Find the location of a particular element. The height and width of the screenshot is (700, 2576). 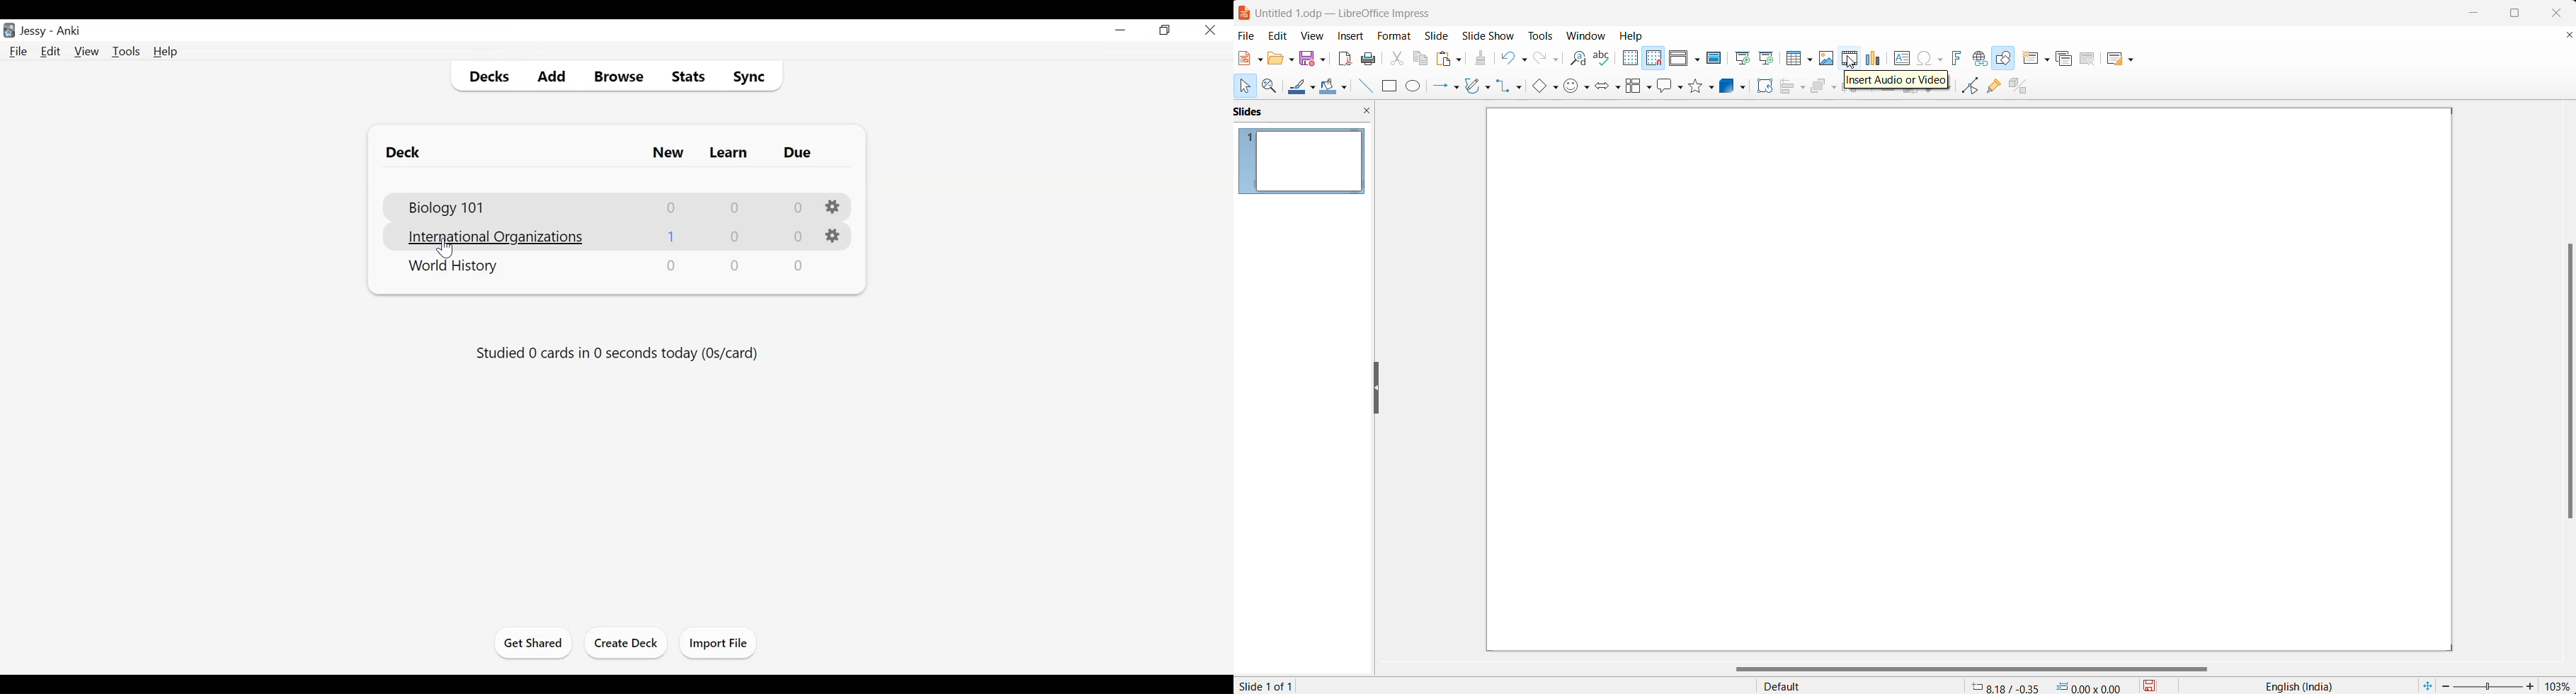

new slide options dropdown button is located at coordinates (2049, 57).